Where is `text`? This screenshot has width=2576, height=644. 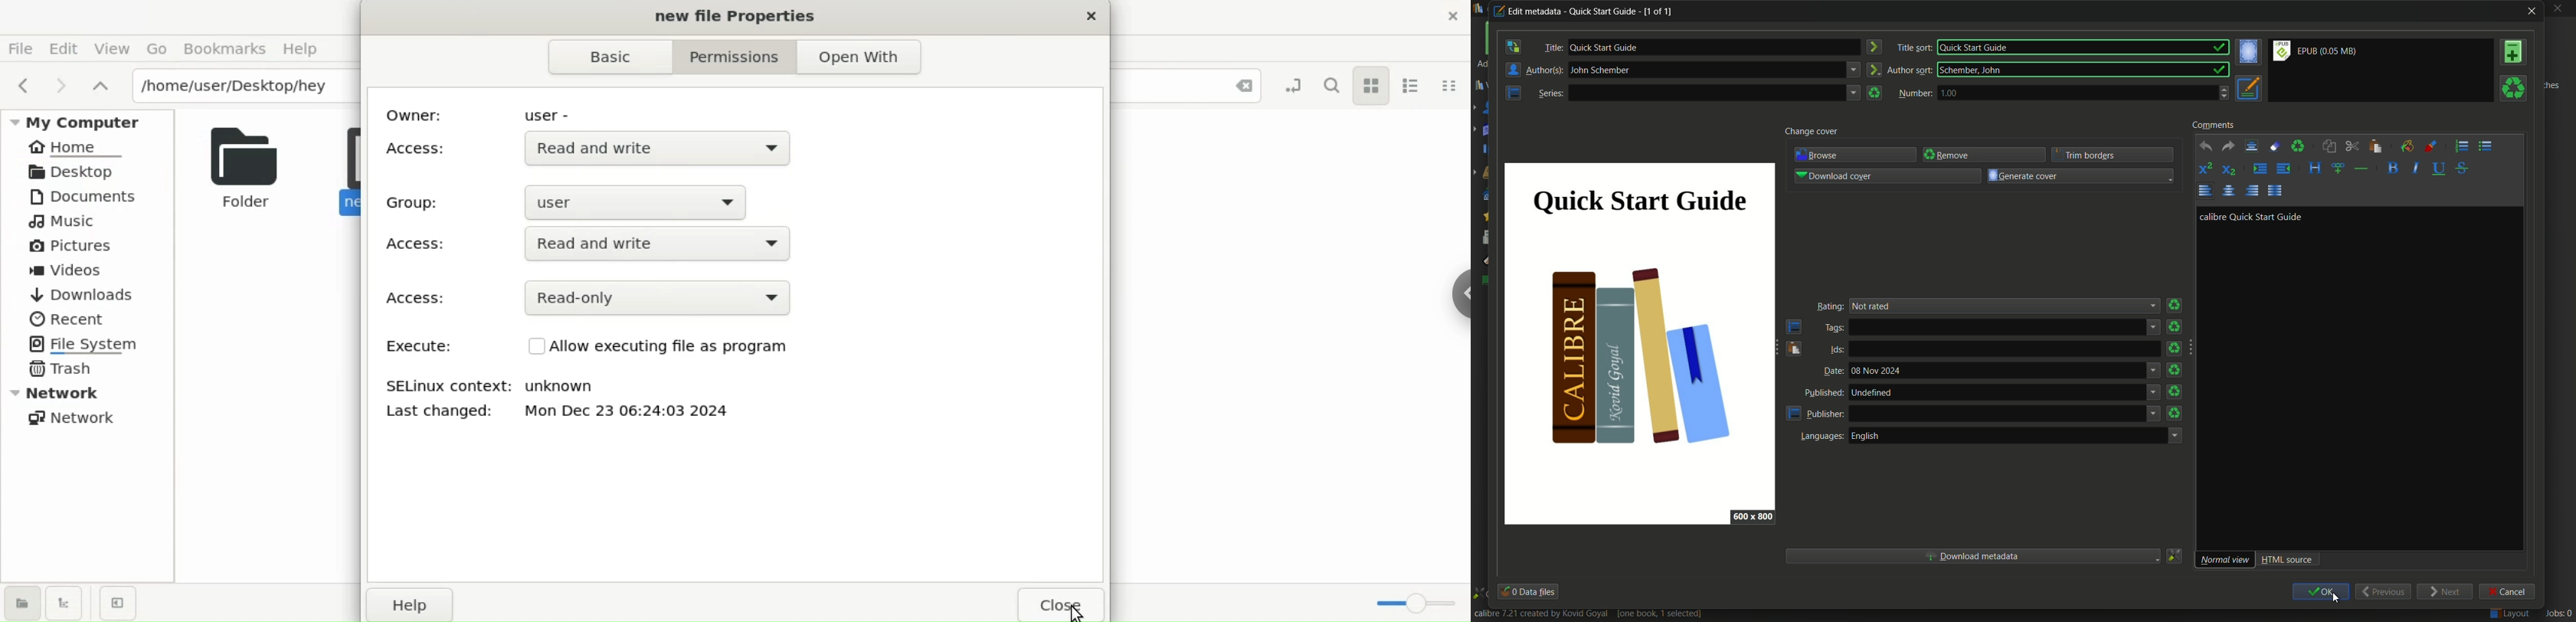 text is located at coordinates (1877, 371).